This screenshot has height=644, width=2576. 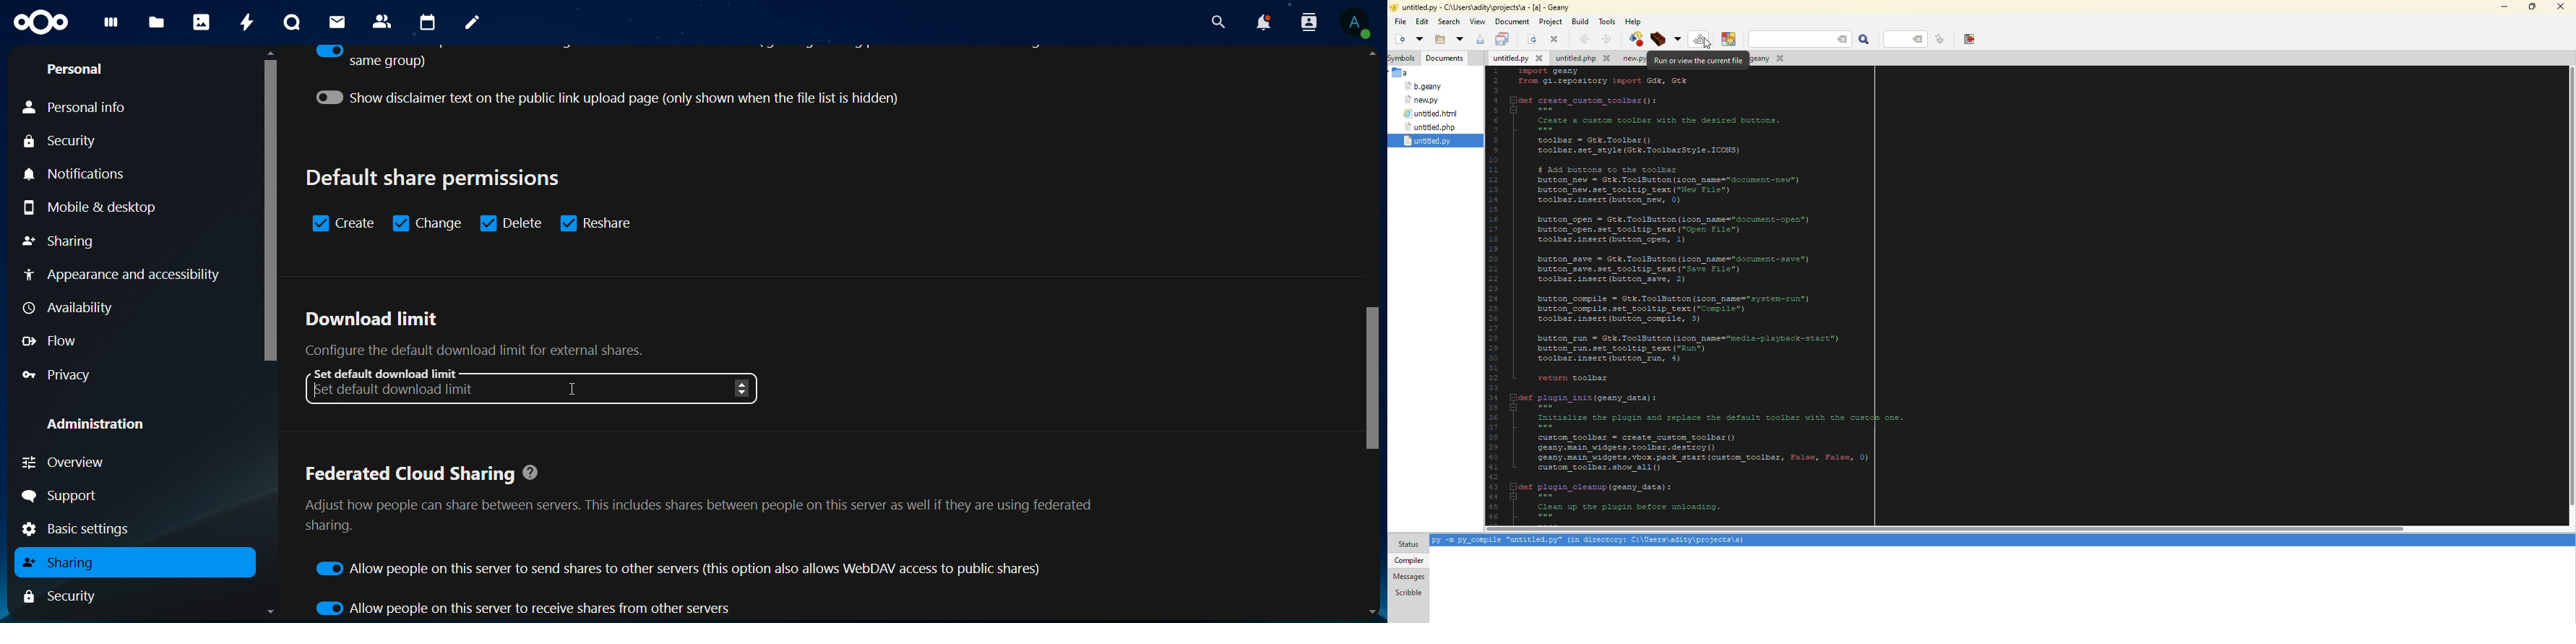 I want to click on Scrollbar, so click(x=1373, y=334).